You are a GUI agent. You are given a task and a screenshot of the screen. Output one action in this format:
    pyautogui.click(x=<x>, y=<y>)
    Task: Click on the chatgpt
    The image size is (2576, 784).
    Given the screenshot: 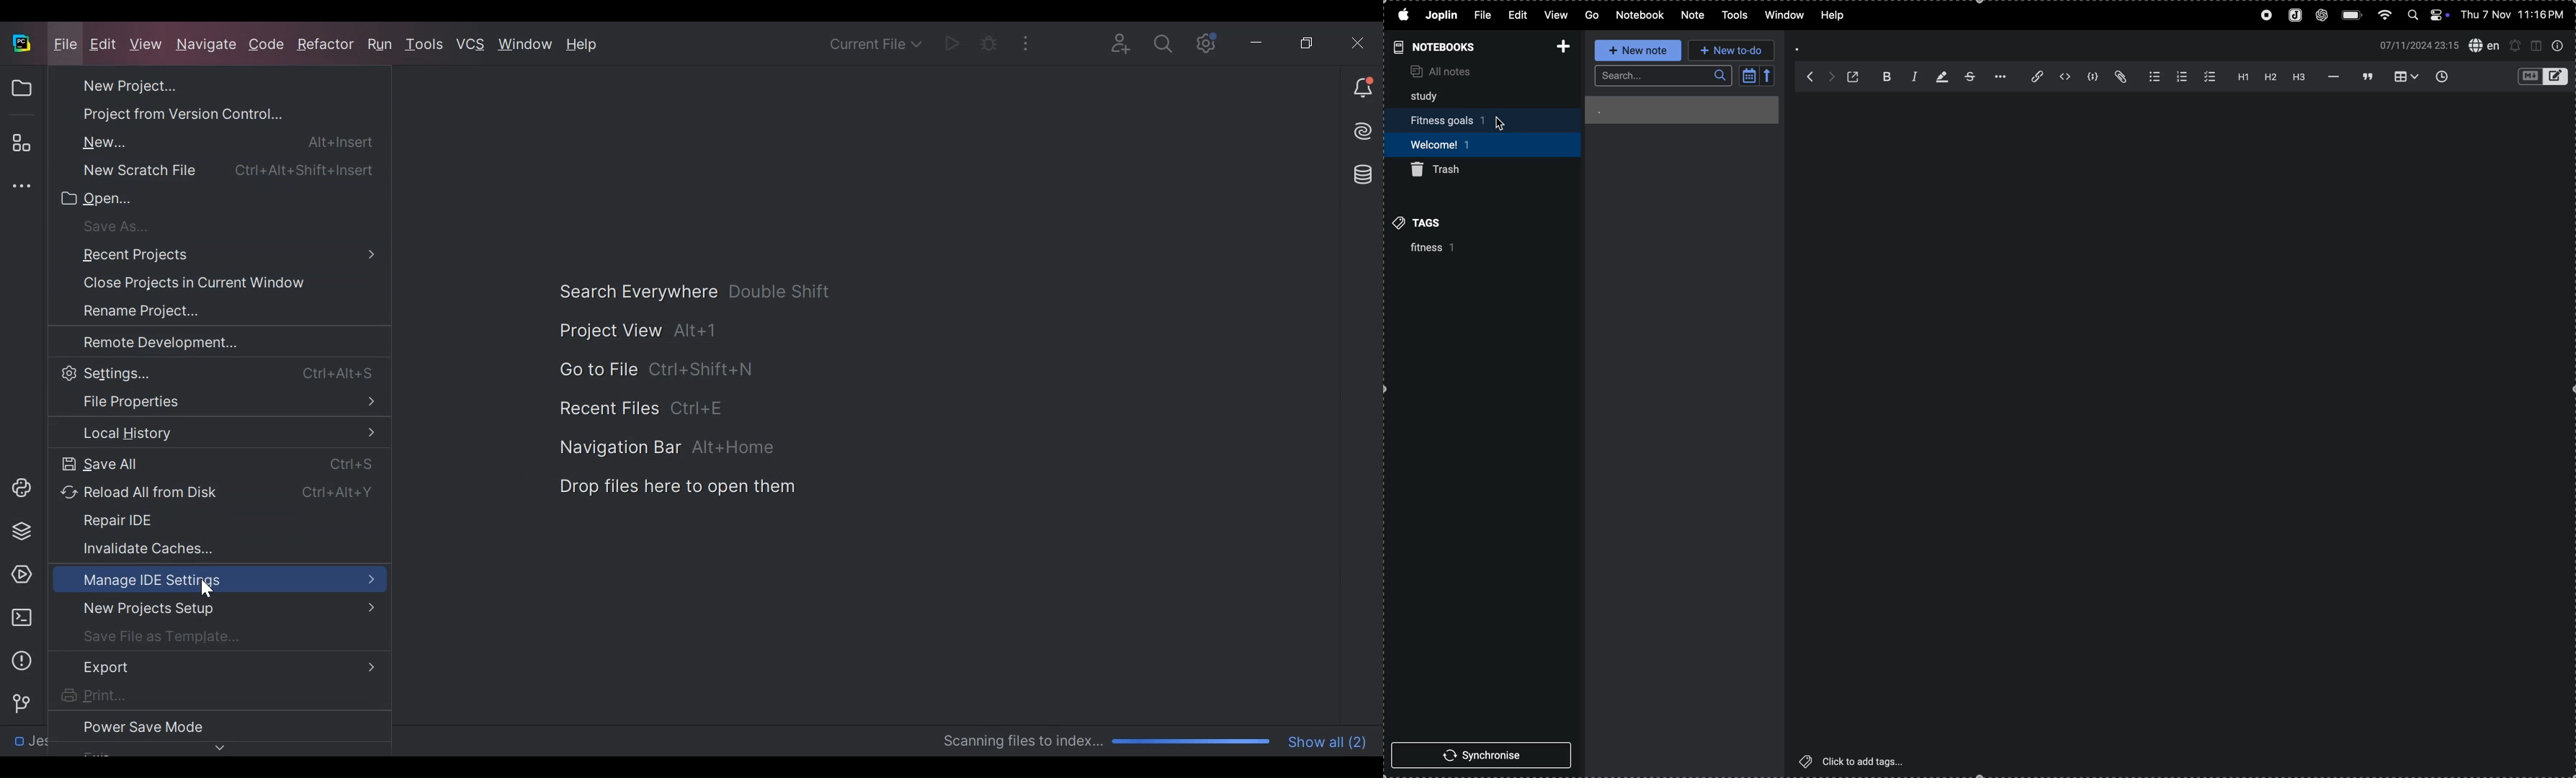 What is the action you would take?
    pyautogui.click(x=2321, y=15)
    